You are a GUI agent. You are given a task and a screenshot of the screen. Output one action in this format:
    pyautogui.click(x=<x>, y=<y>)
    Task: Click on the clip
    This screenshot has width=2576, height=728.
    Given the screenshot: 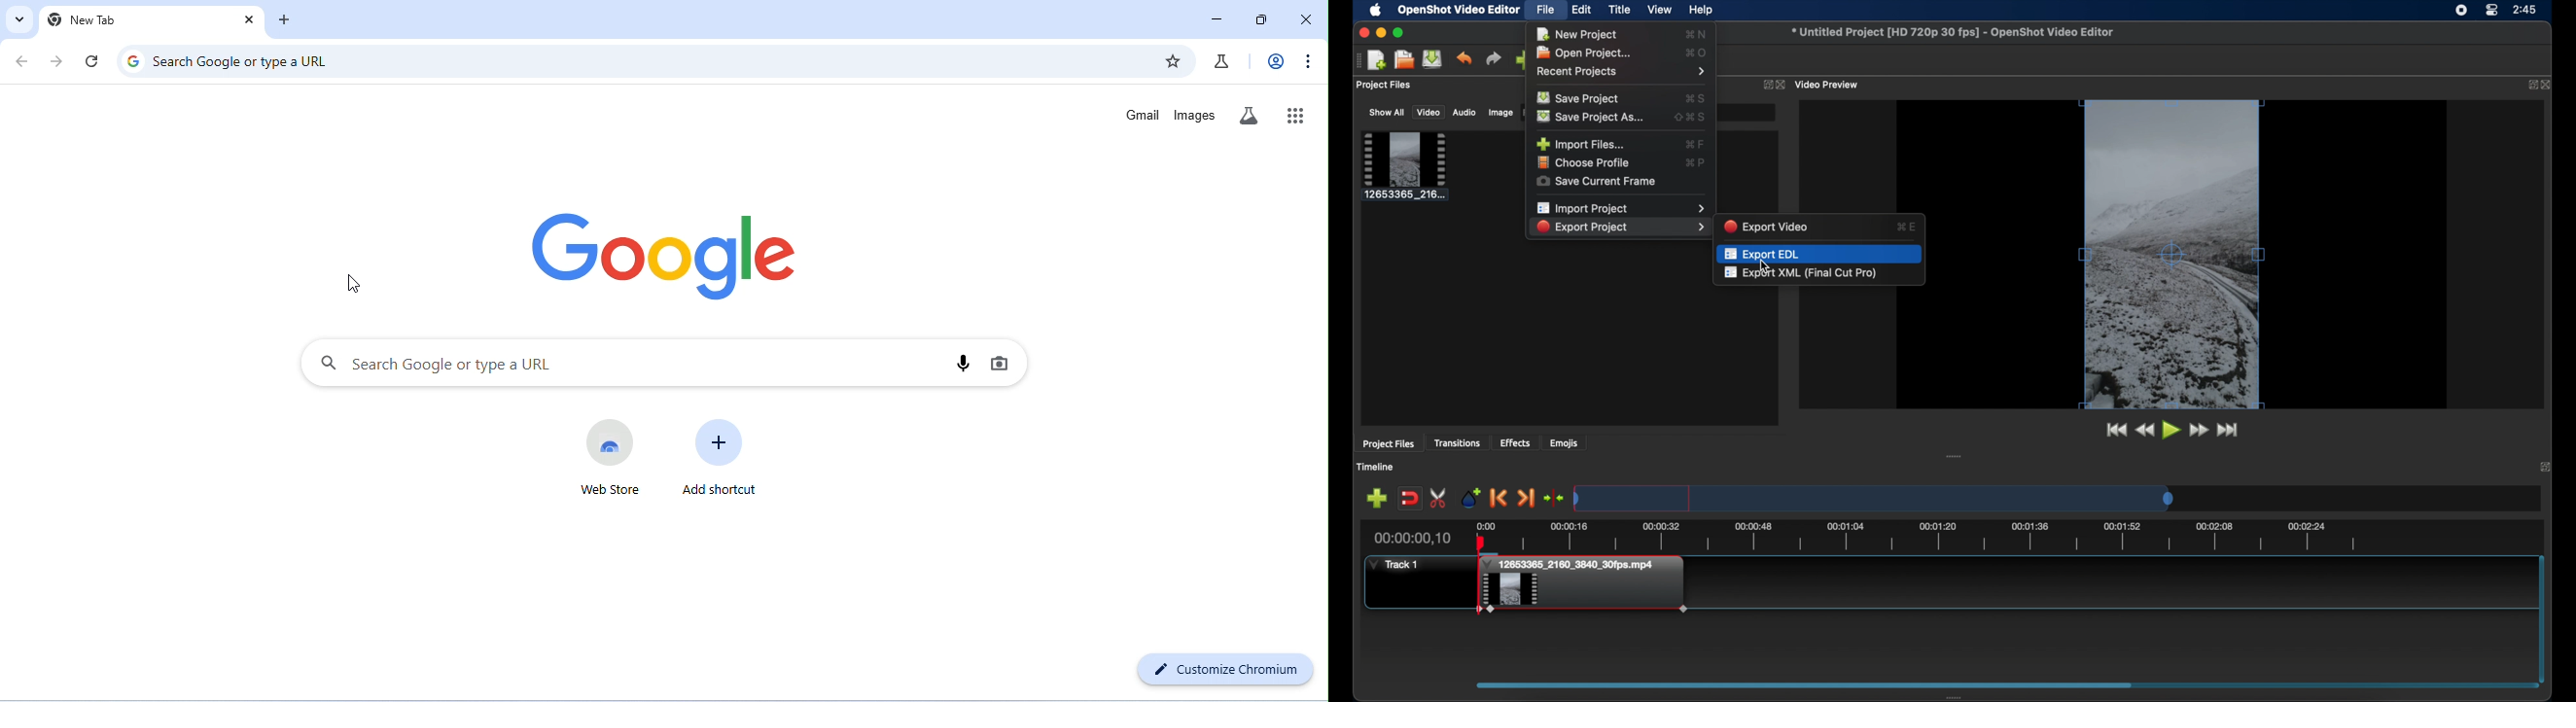 What is the action you would take?
    pyautogui.click(x=1583, y=595)
    